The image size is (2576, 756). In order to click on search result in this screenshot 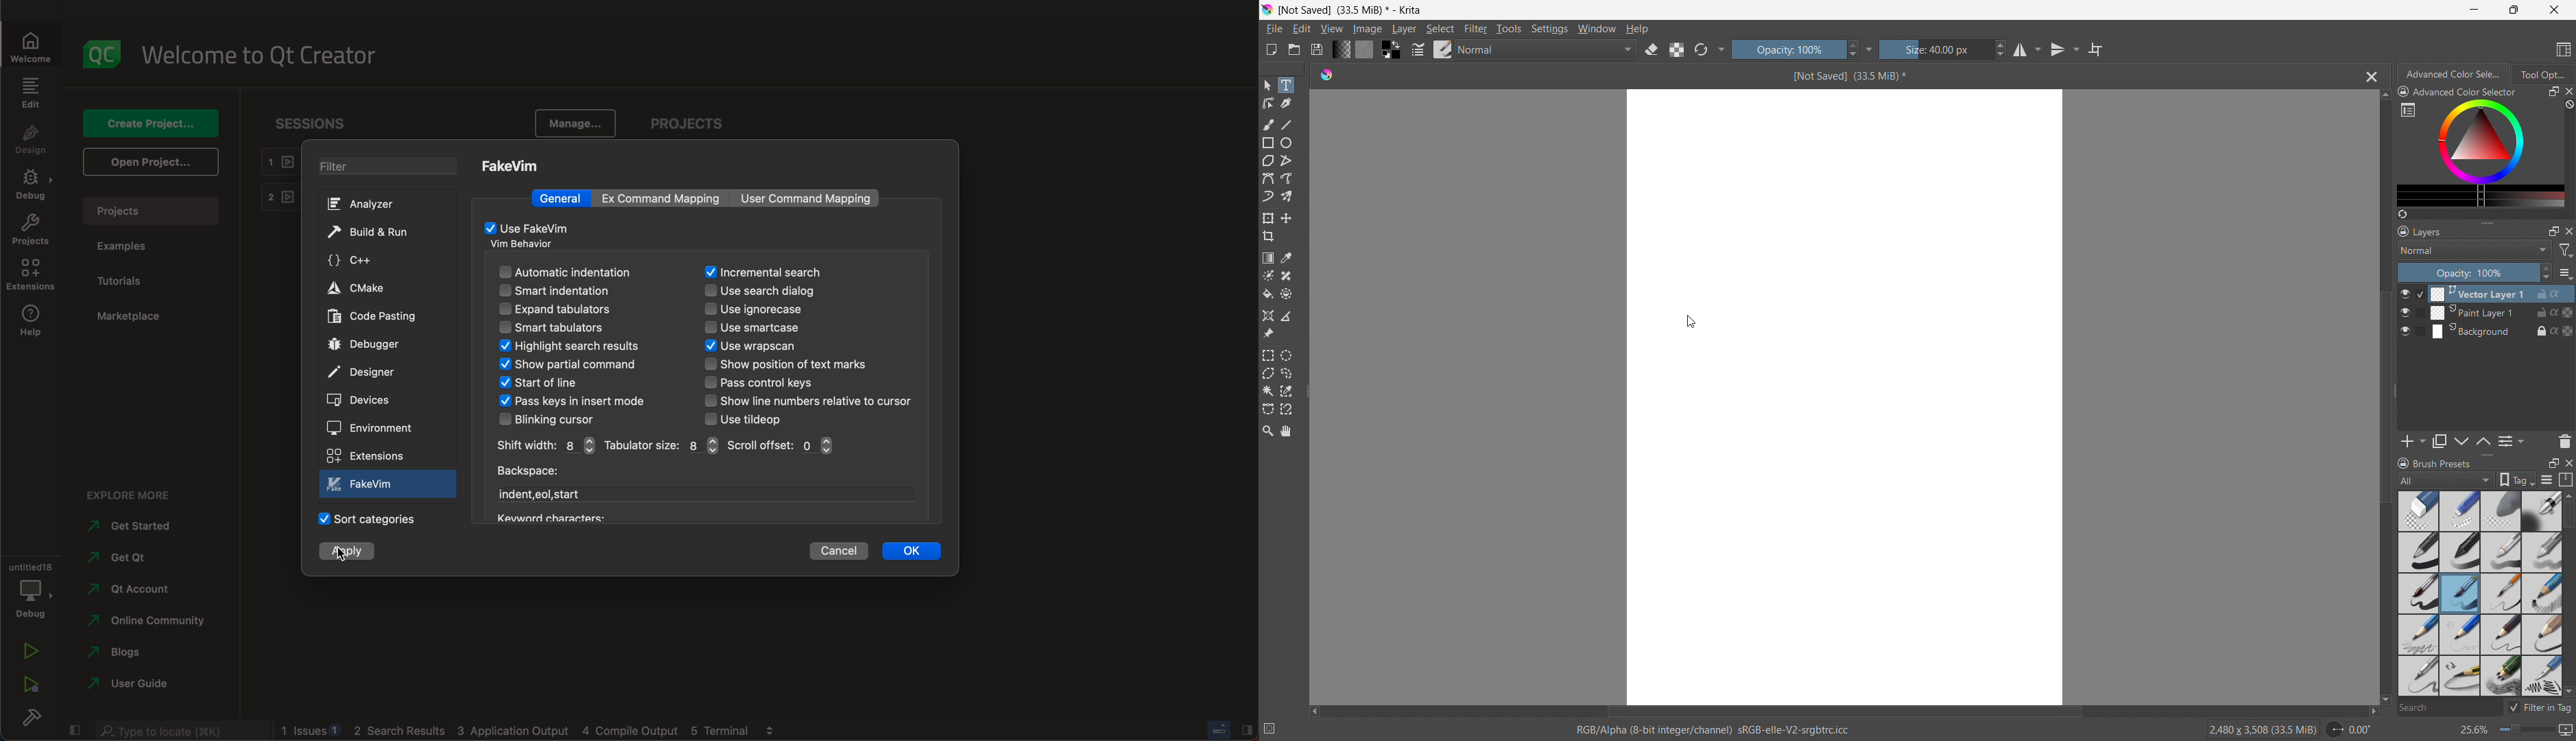, I will do `click(587, 347)`.